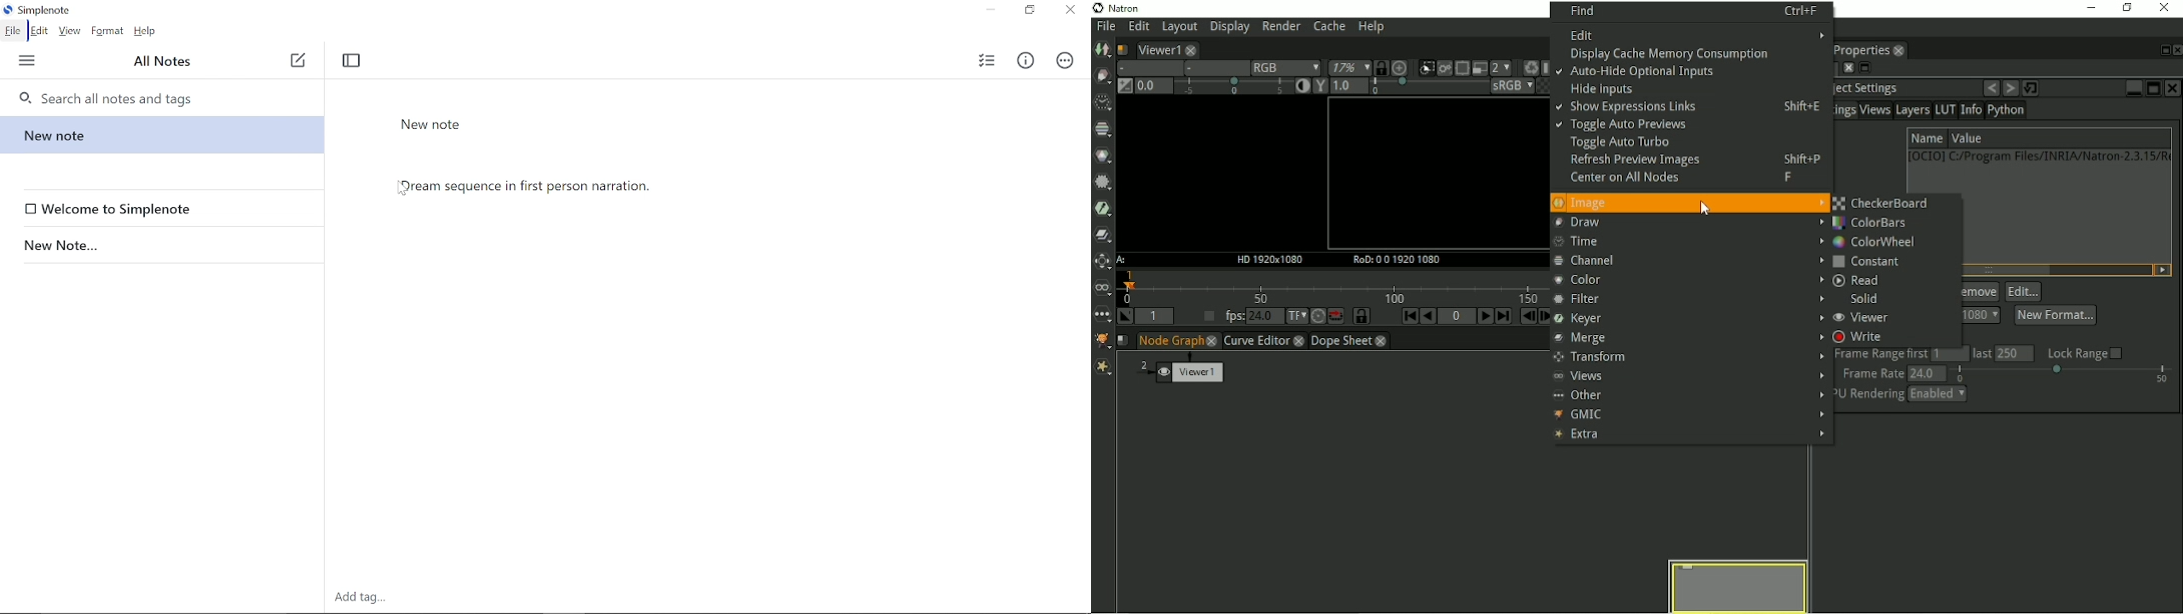  What do you see at coordinates (13, 31) in the screenshot?
I see `File` at bounding box center [13, 31].